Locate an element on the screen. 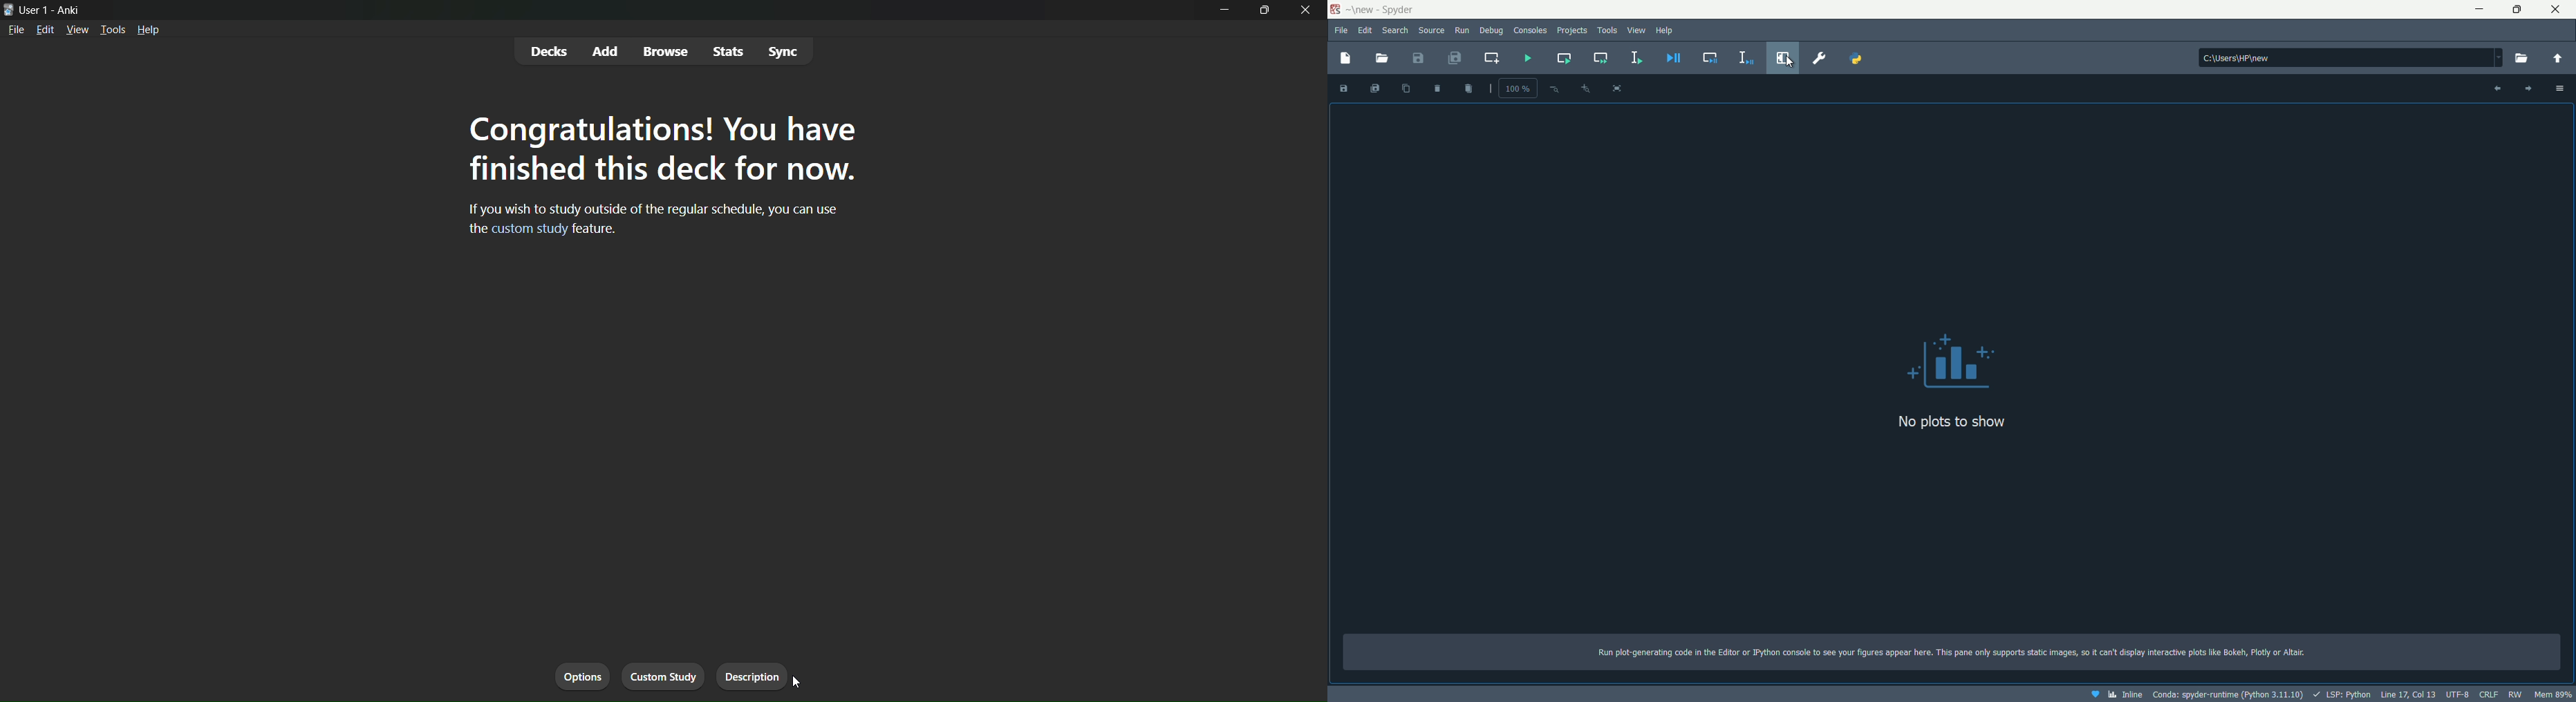 The height and width of the screenshot is (728, 2576). cursor position is located at coordinates (2408, 695).